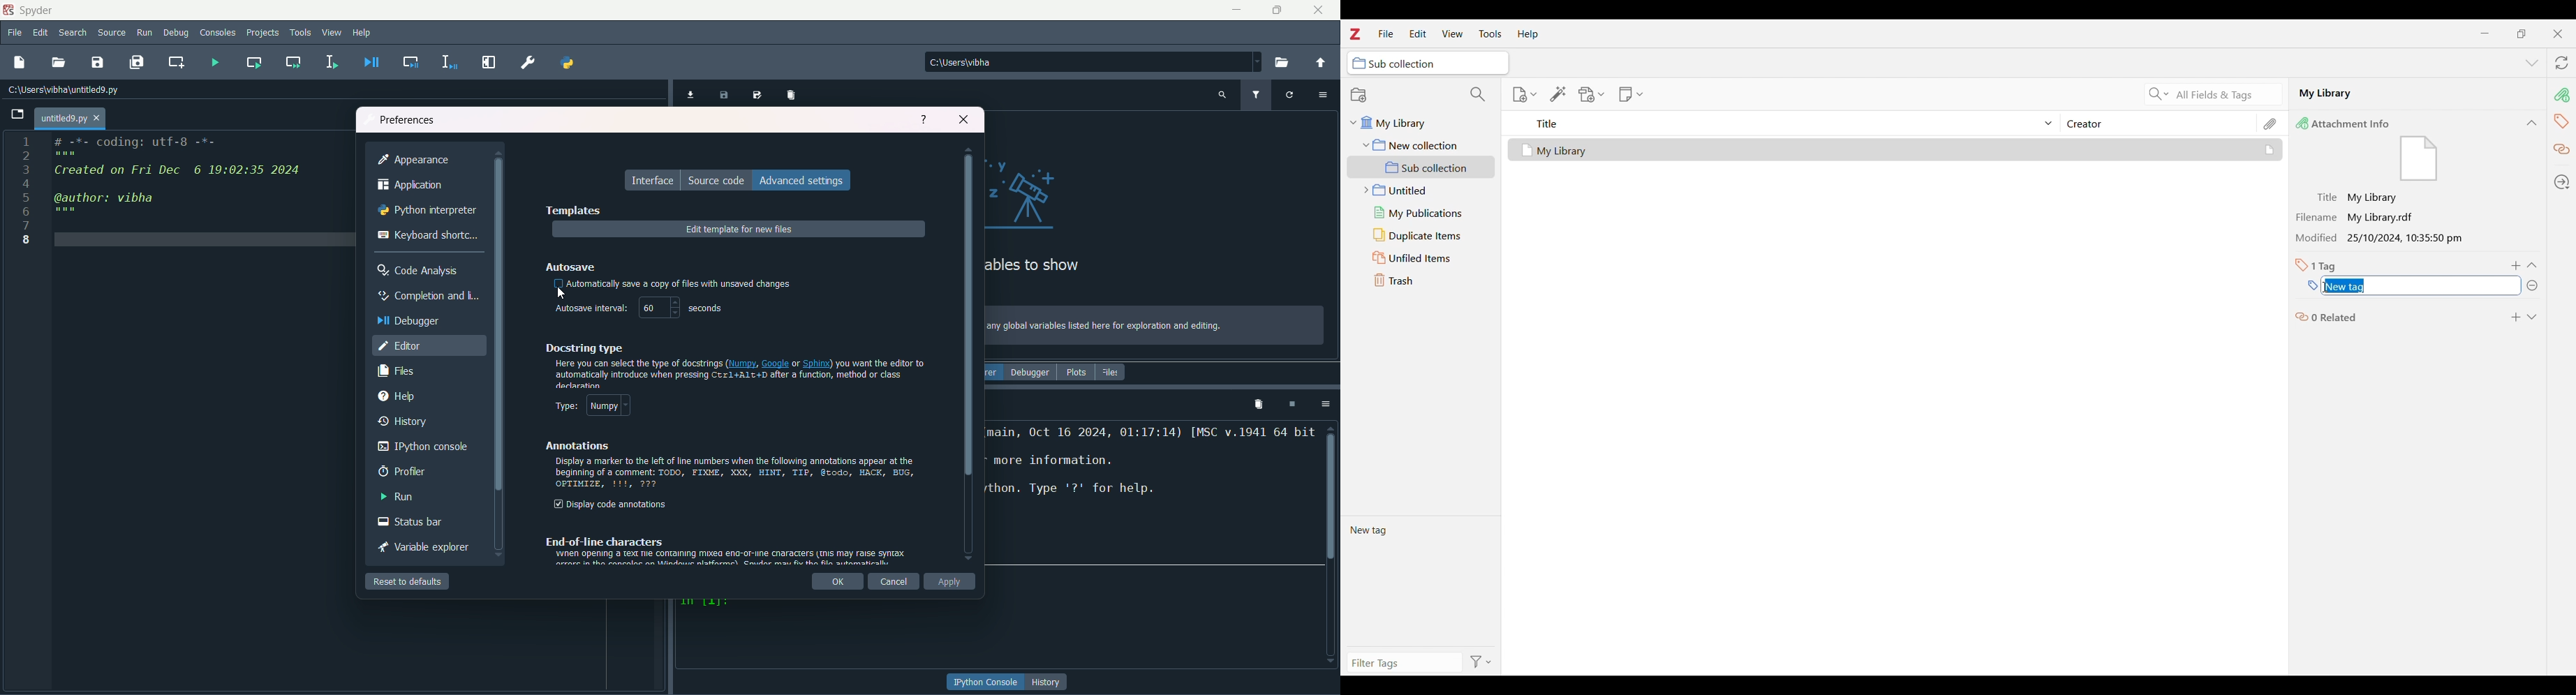 The image size is (2576, 700). I want to click on close, so click(964, 118).